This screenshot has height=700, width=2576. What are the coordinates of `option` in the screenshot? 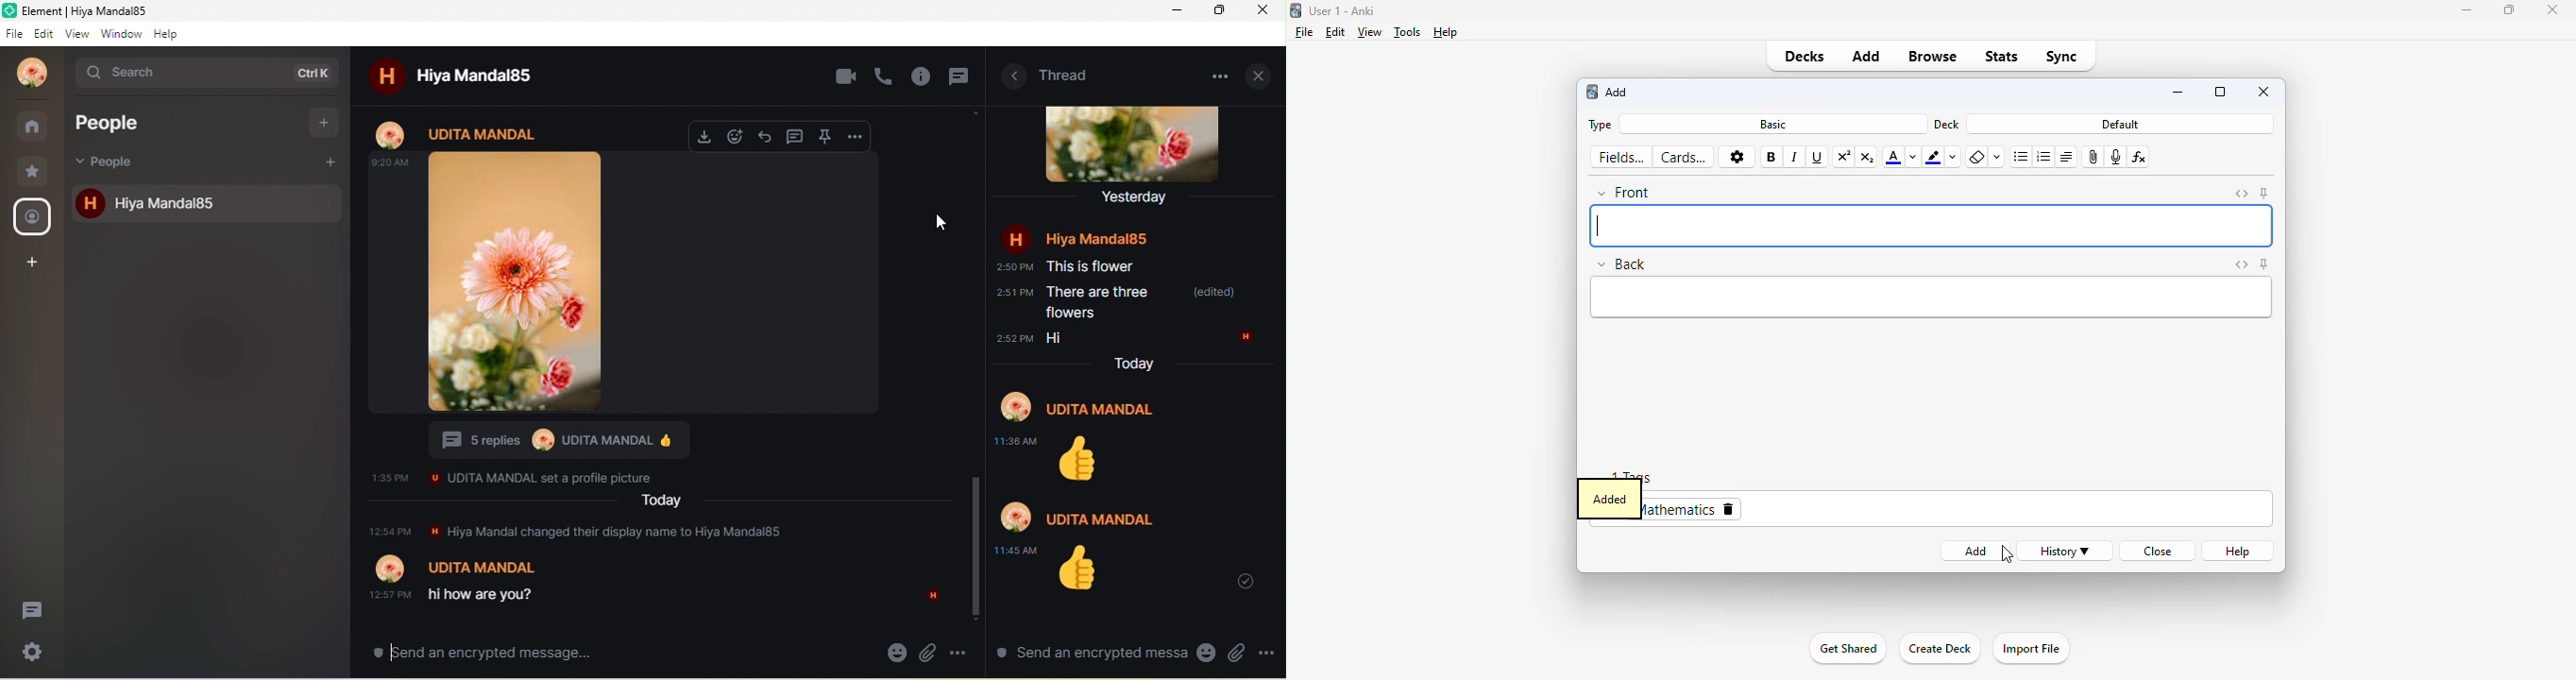 It's located at (966, 651).